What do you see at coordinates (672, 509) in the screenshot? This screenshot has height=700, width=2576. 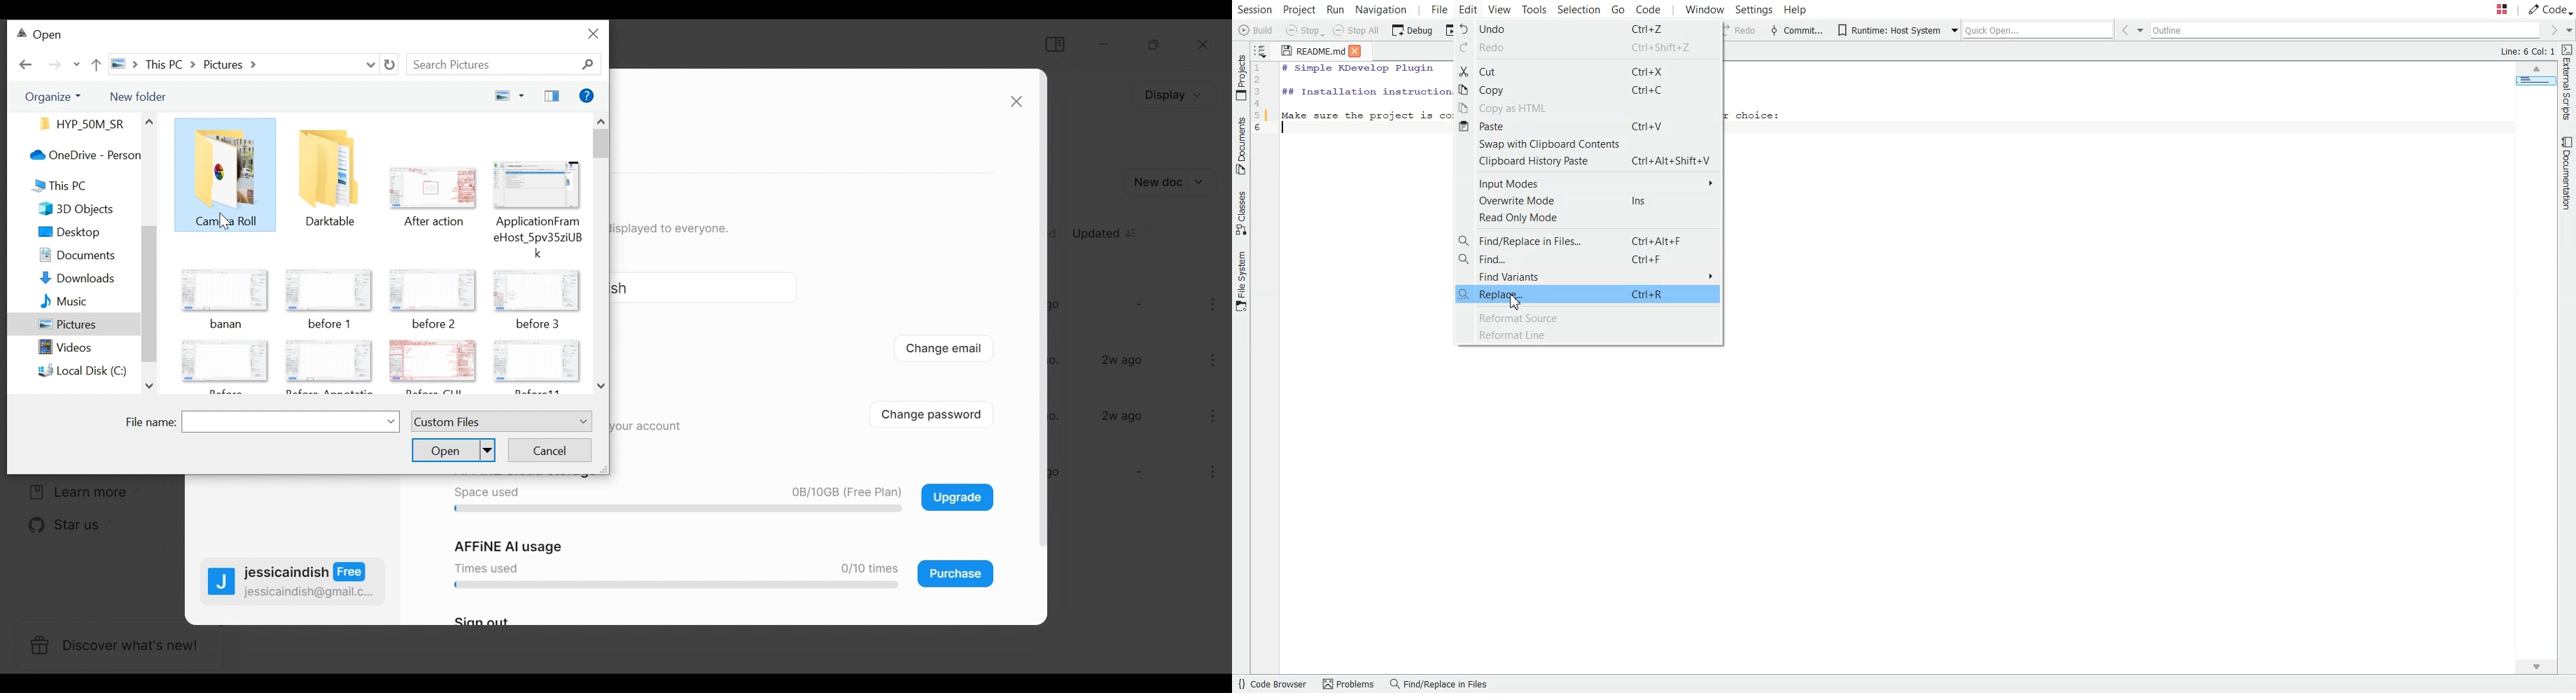 I see `progress bar` at bounding box center [672, 509].